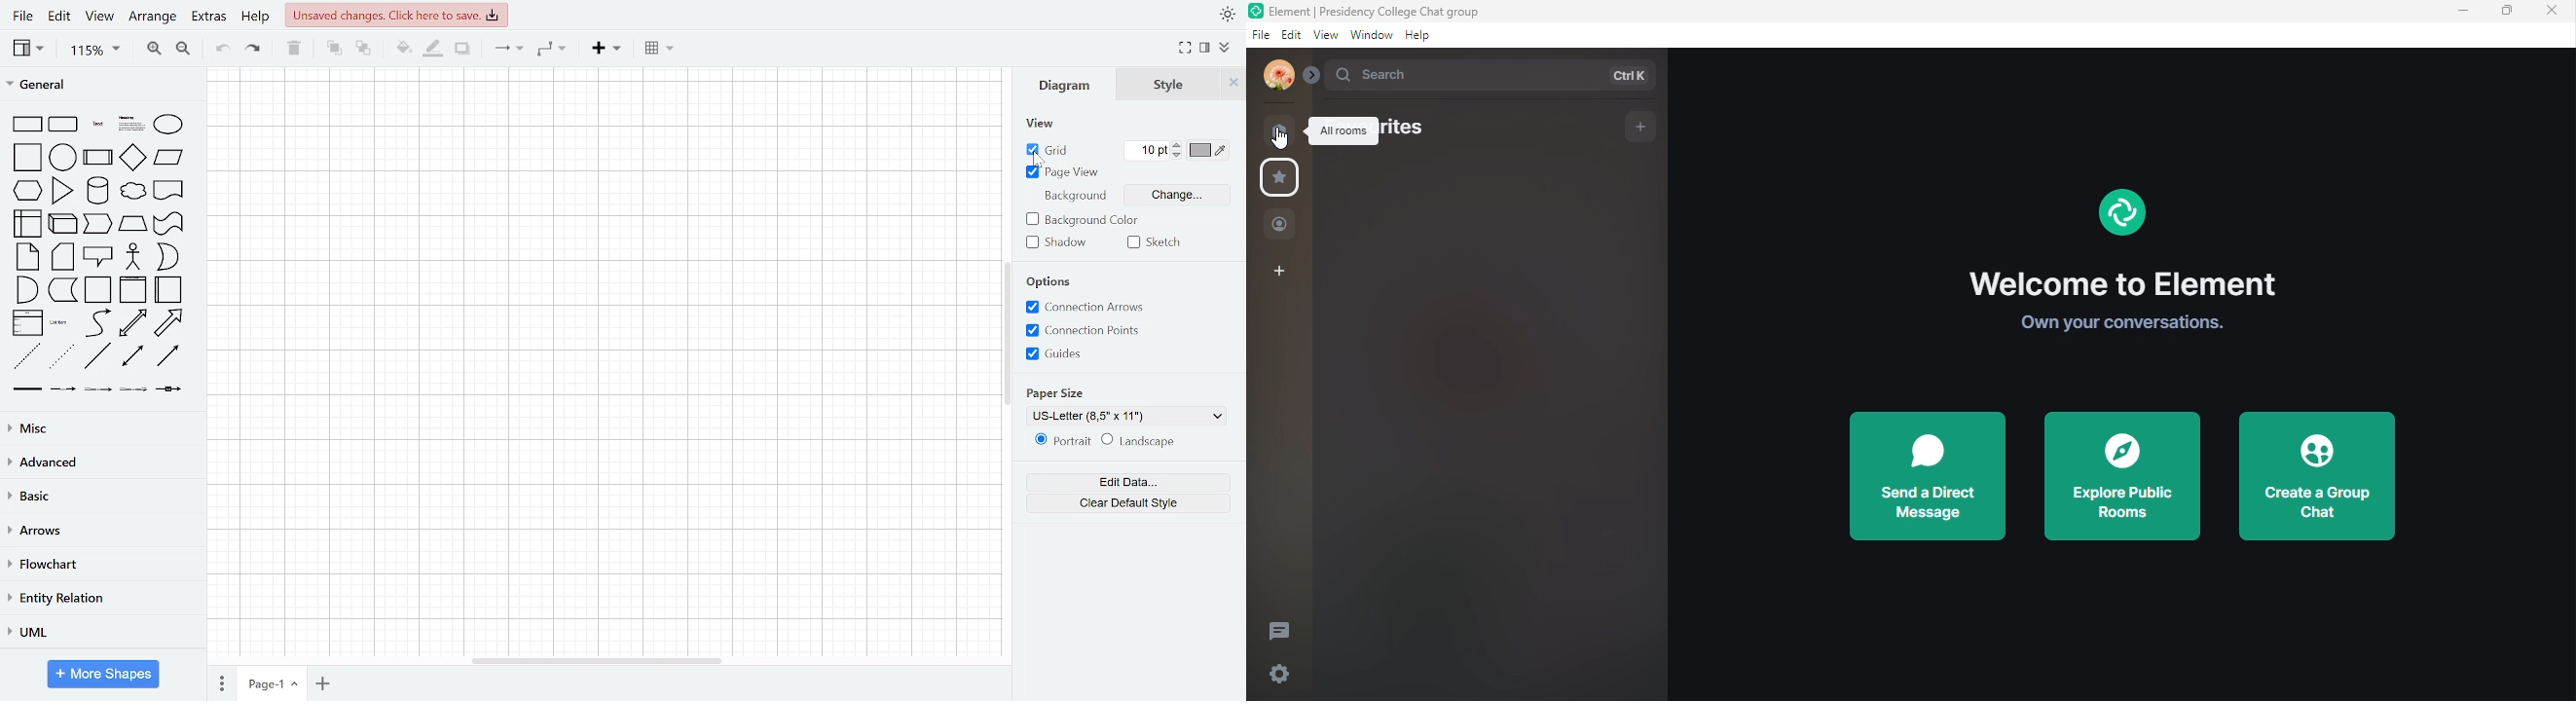 The width and height of the screenshot is (2576, 728). What do you see at coordinates (259, 18) in the screenshot?
I see `help` at bounding box center [259, 18].